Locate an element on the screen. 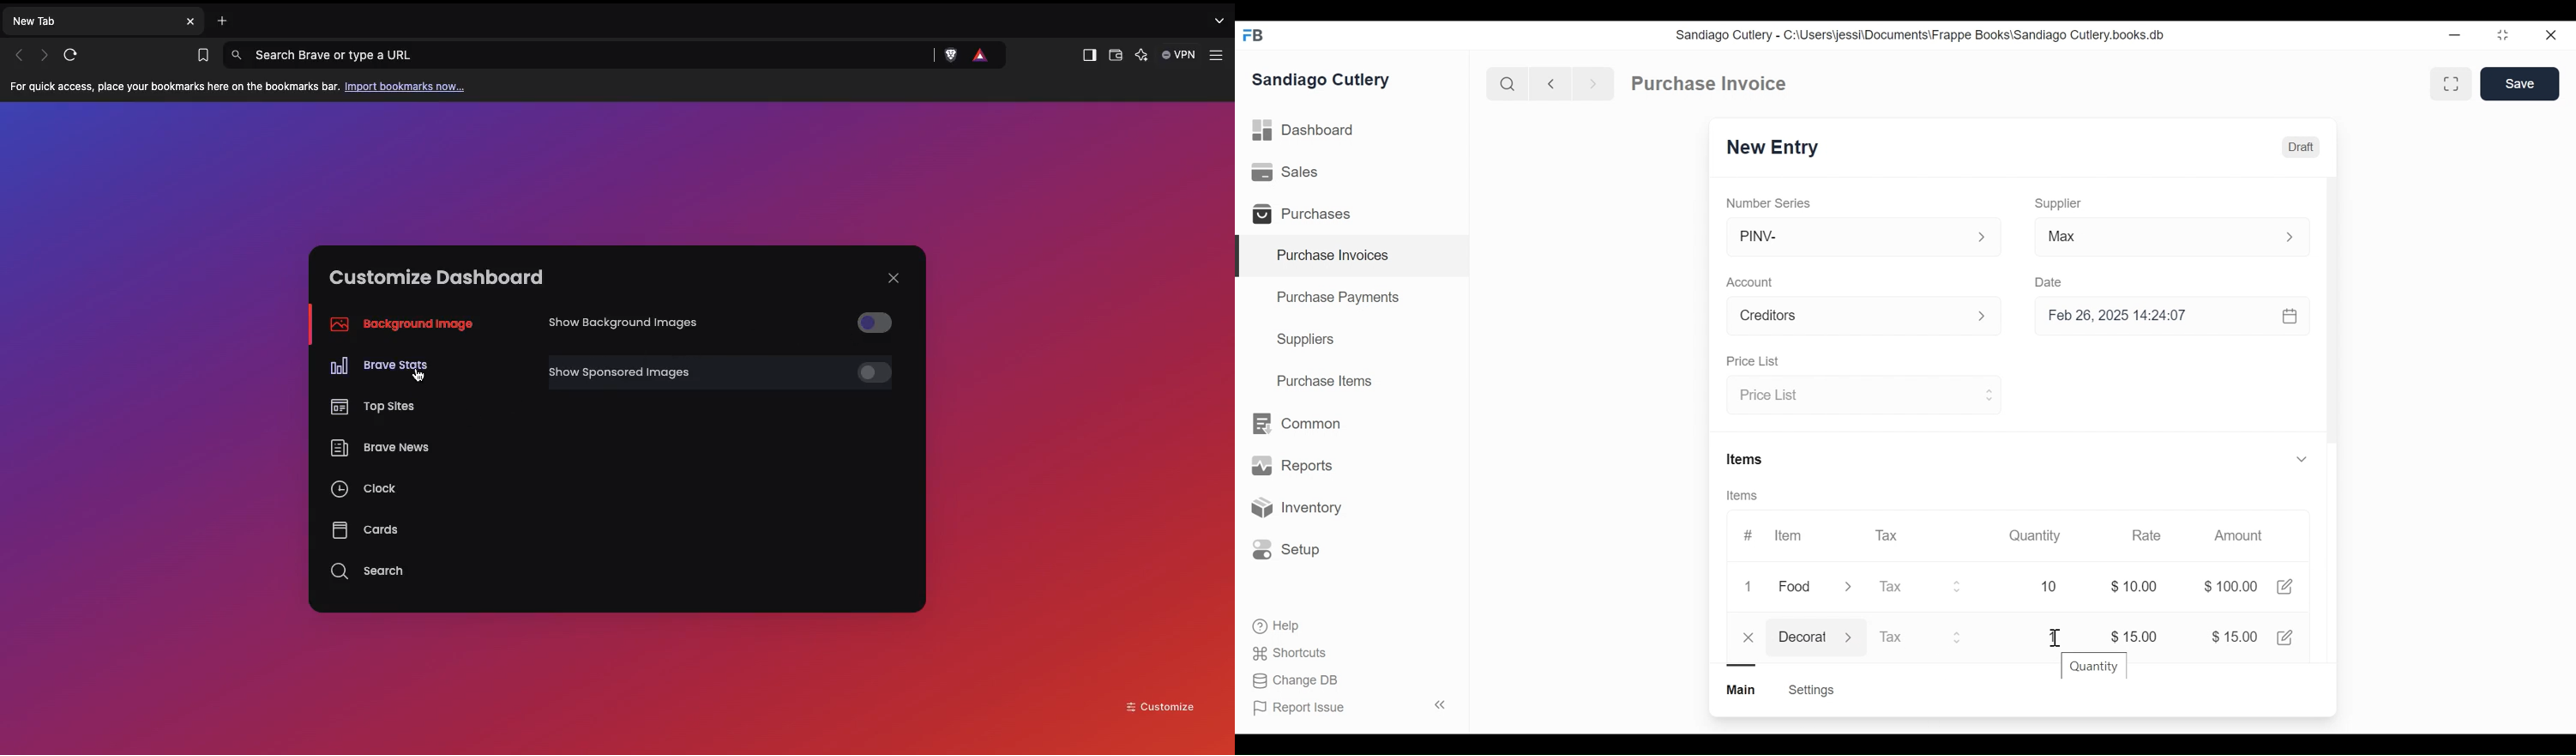 The width and height of the screenshot is (2576, 756). Supplier is located at coordinates (2059, 203).